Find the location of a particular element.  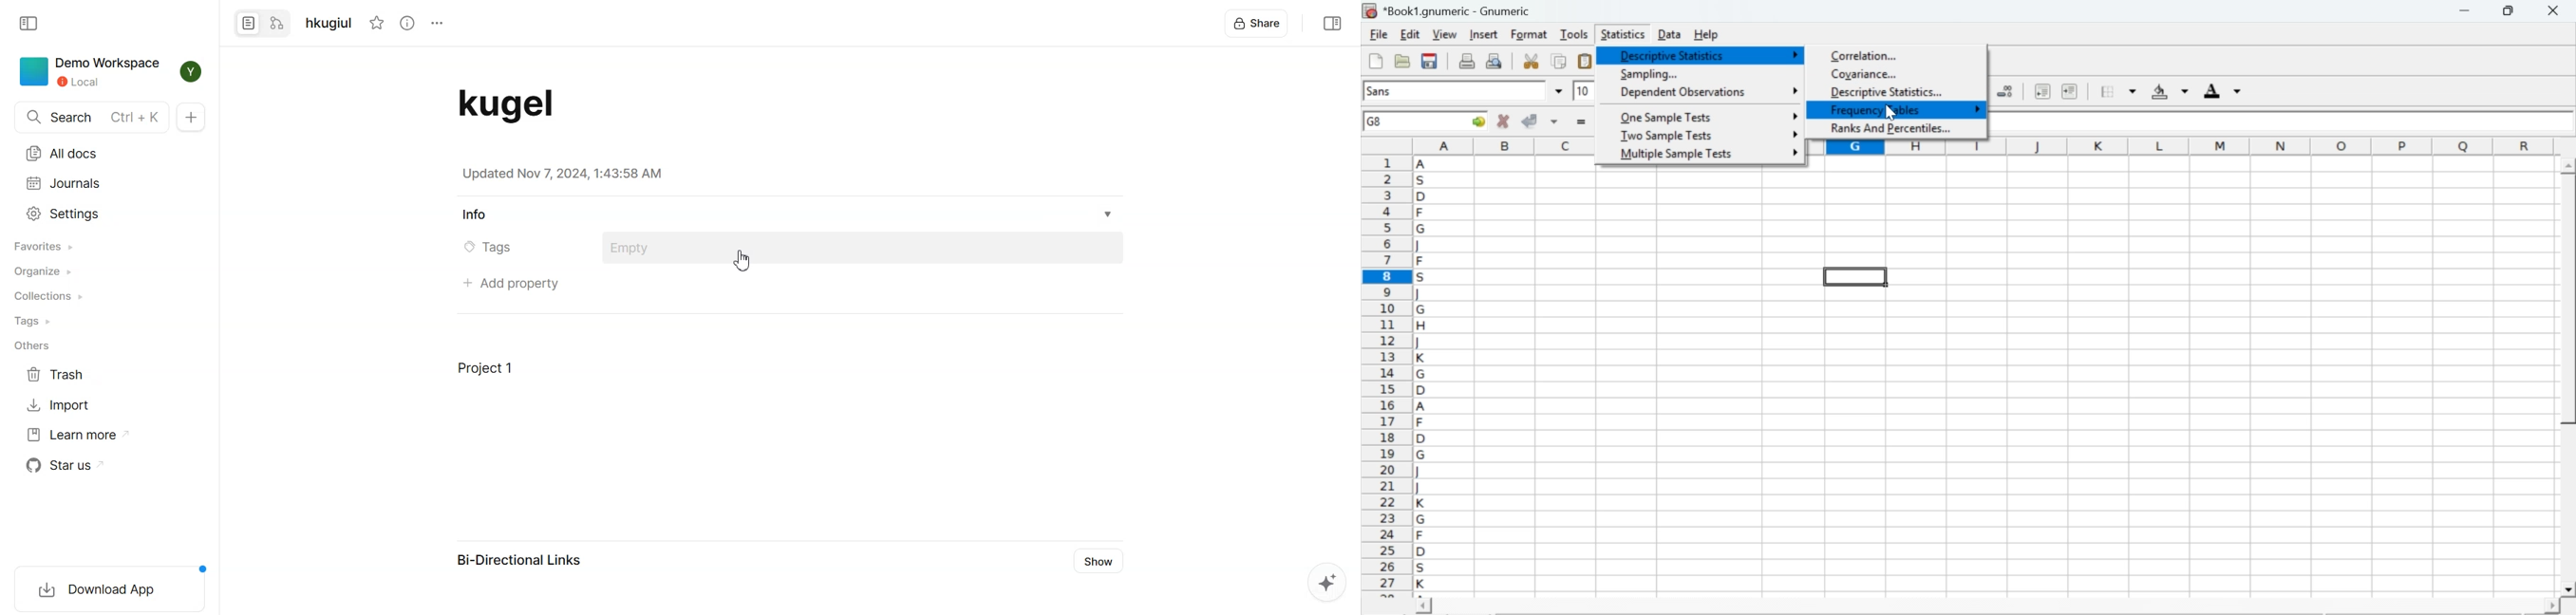

more is located at coordinates (1980, 110).